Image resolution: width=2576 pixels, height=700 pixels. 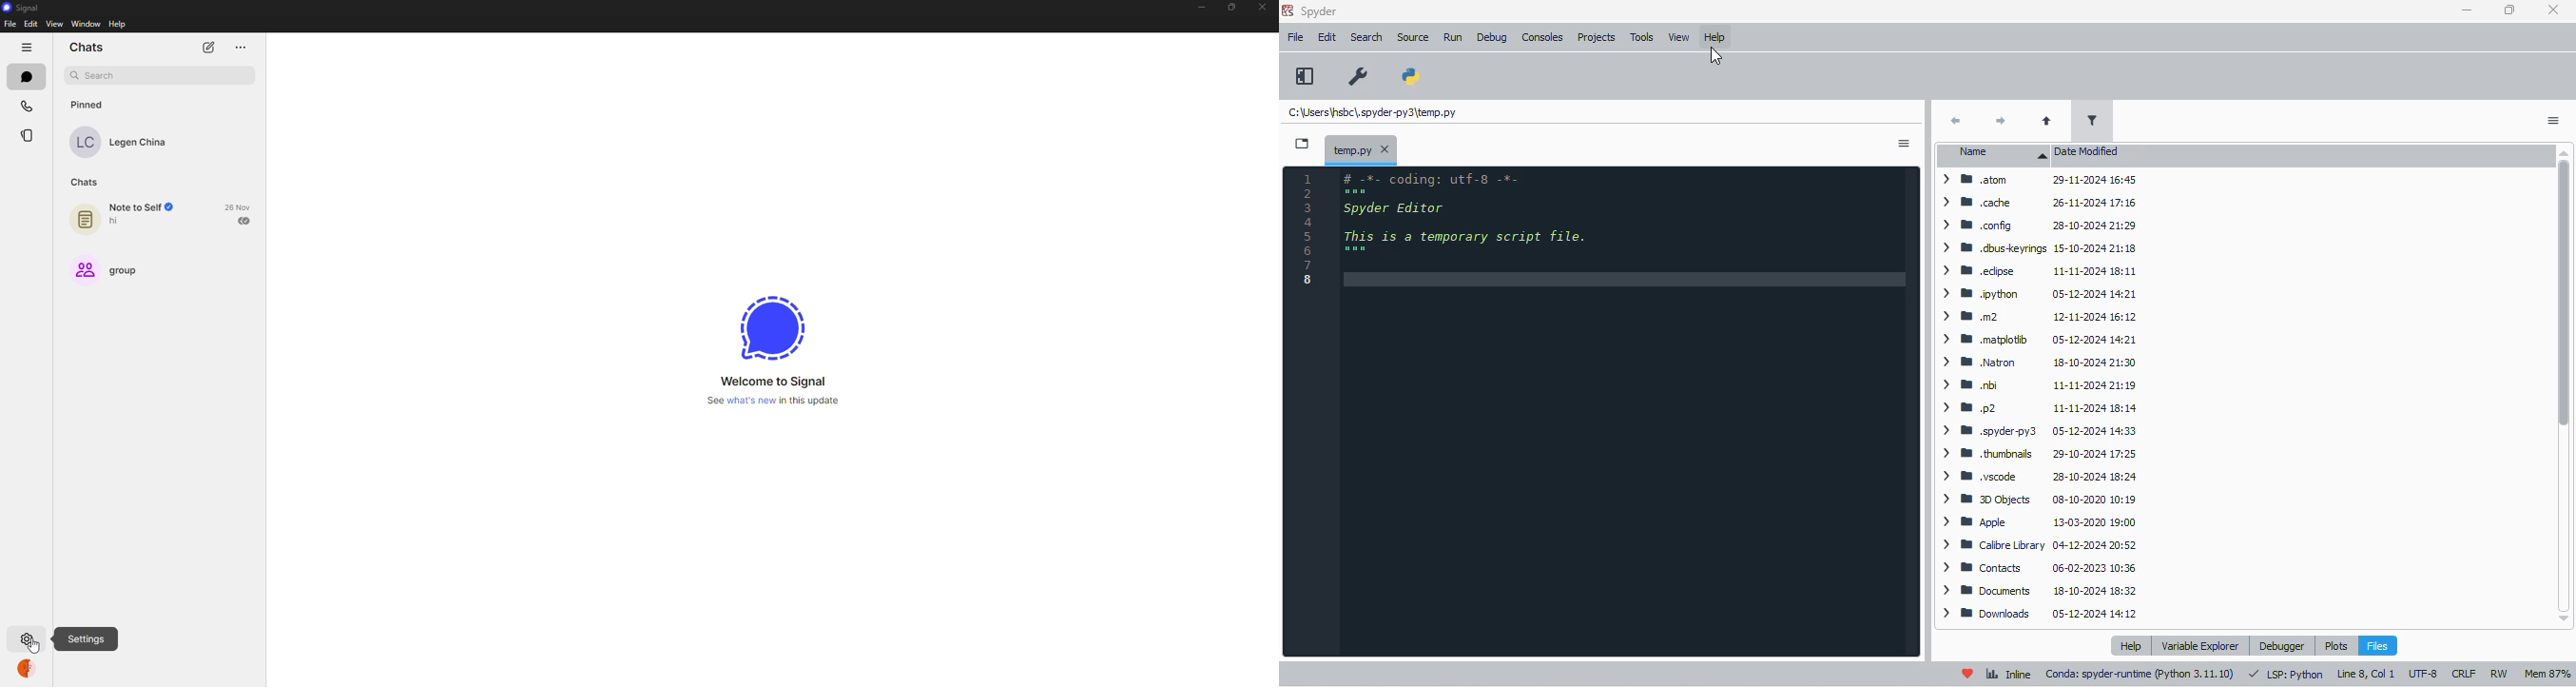 What do you see at coordinates (1597, 37) in the screenshot?
I see `projects` at bounding box center [1597, 37].